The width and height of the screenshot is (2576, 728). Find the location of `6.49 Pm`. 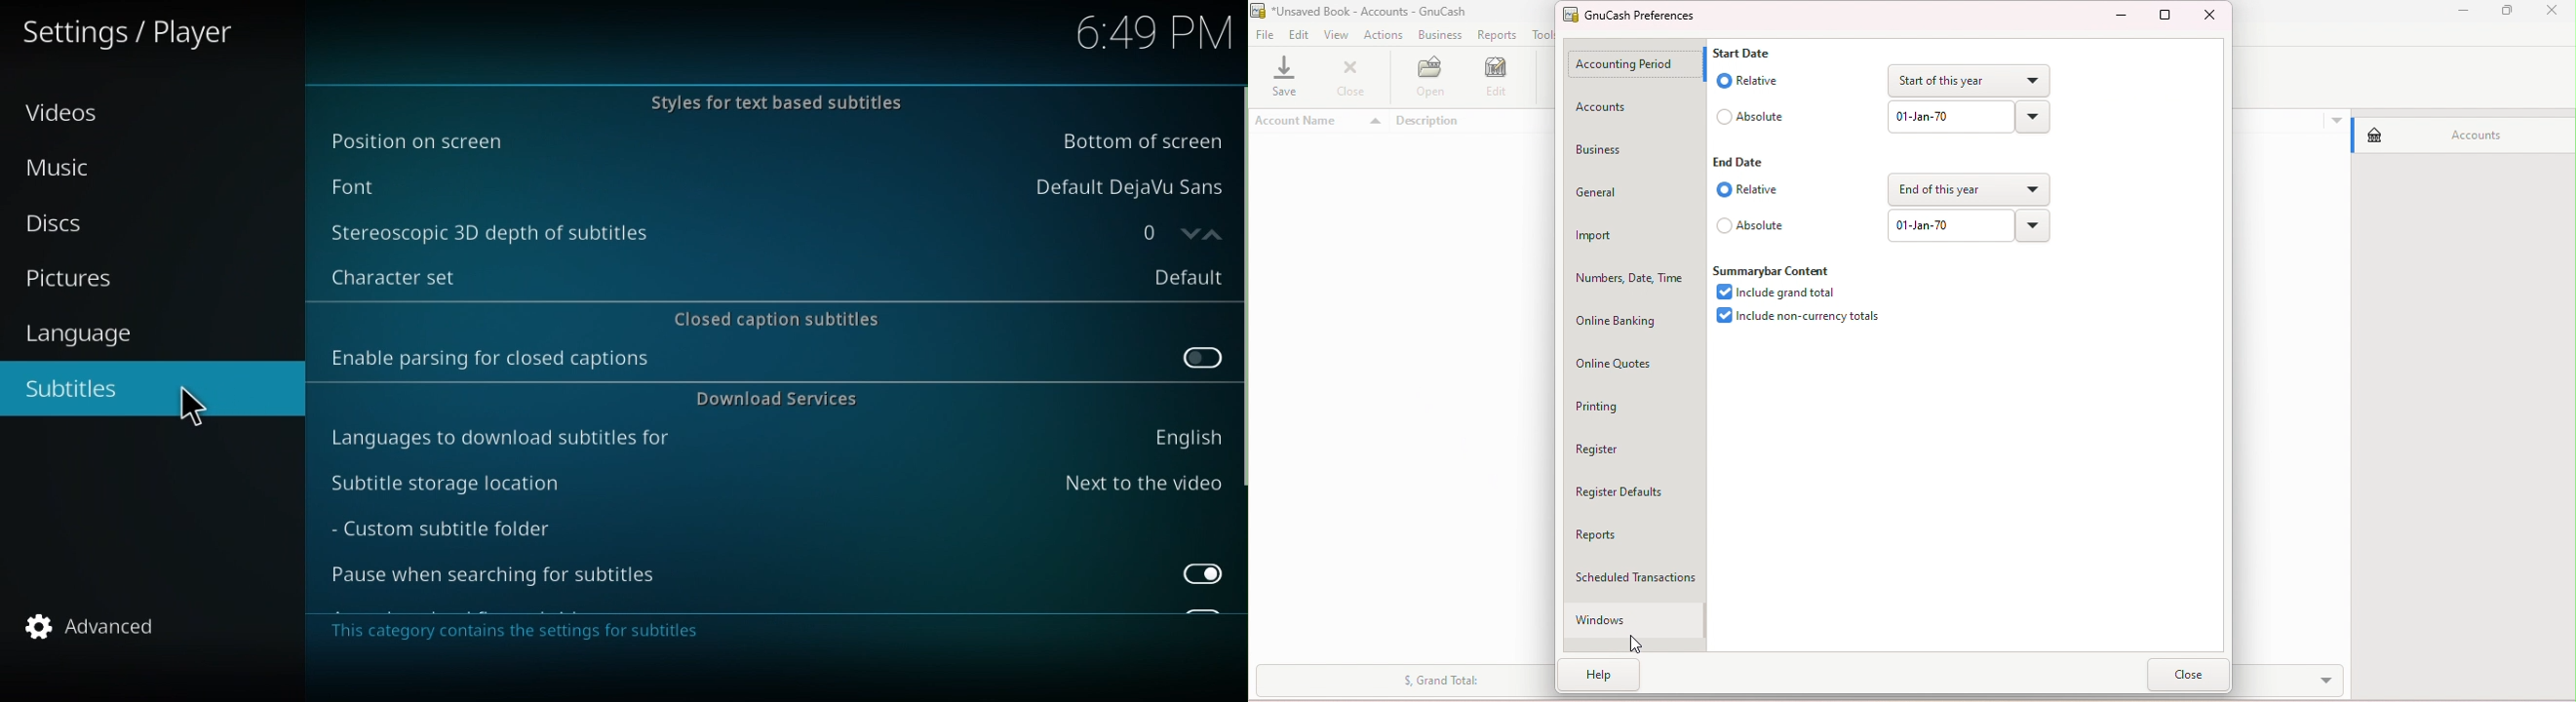

6.49 Pm is located at coordinates (1149, 31).